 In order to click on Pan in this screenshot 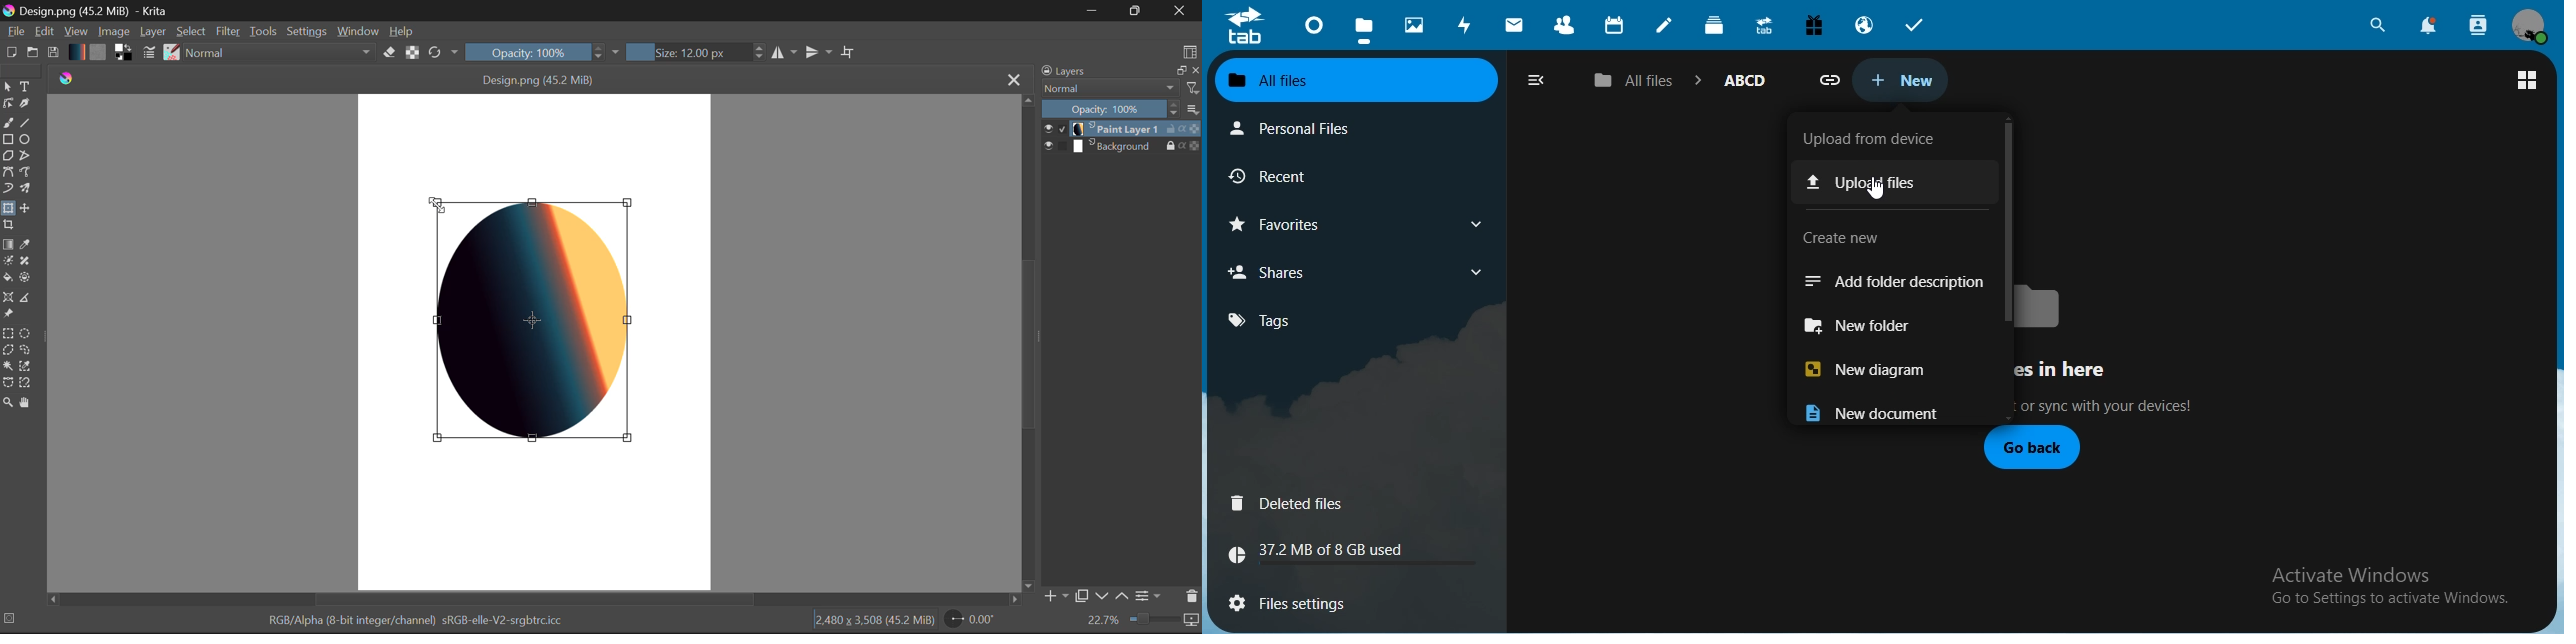, I will do `click(26, 404)`.